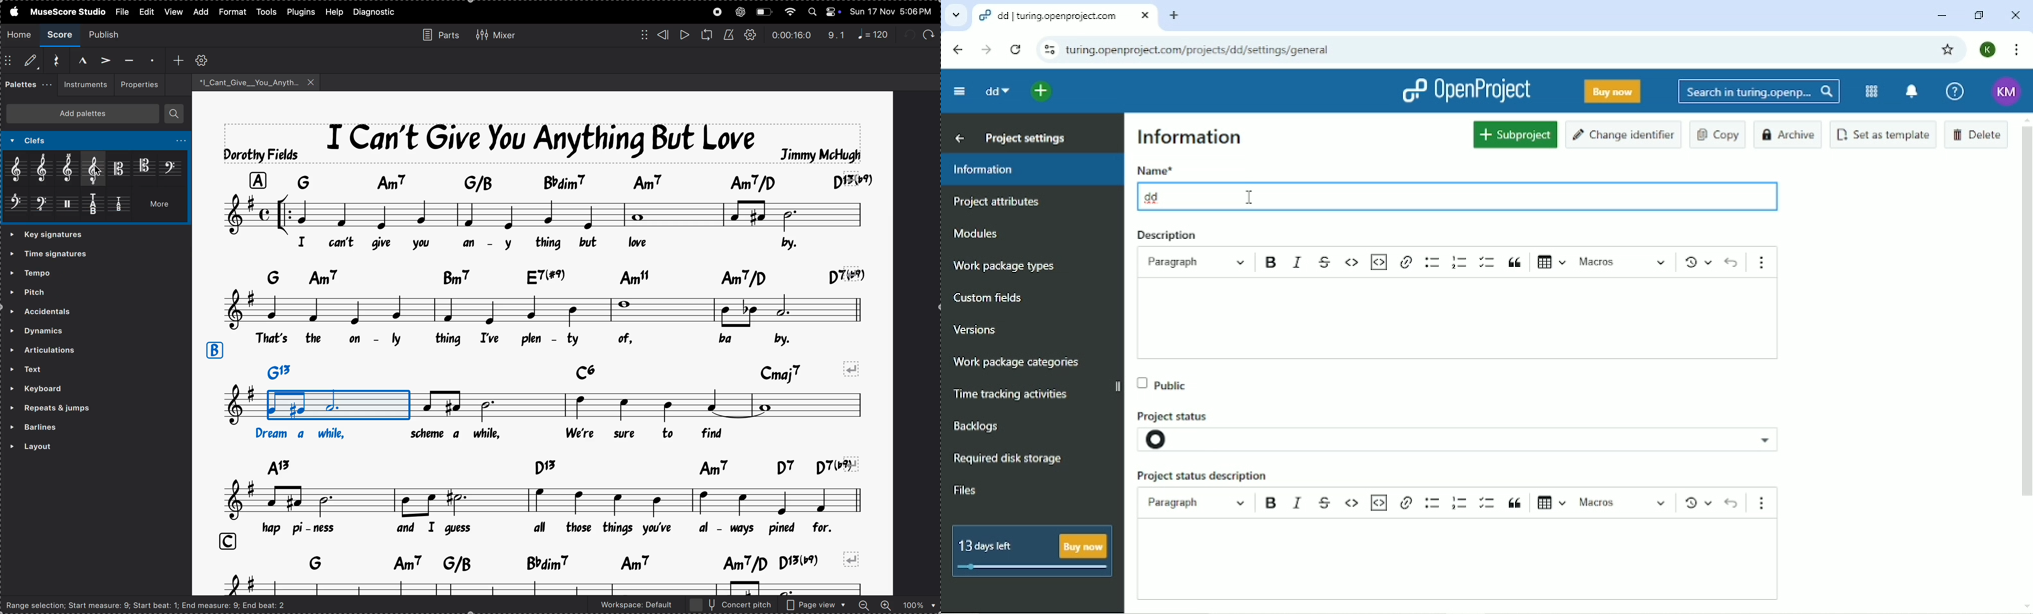  I want to click on worspace, so click(629, 607).